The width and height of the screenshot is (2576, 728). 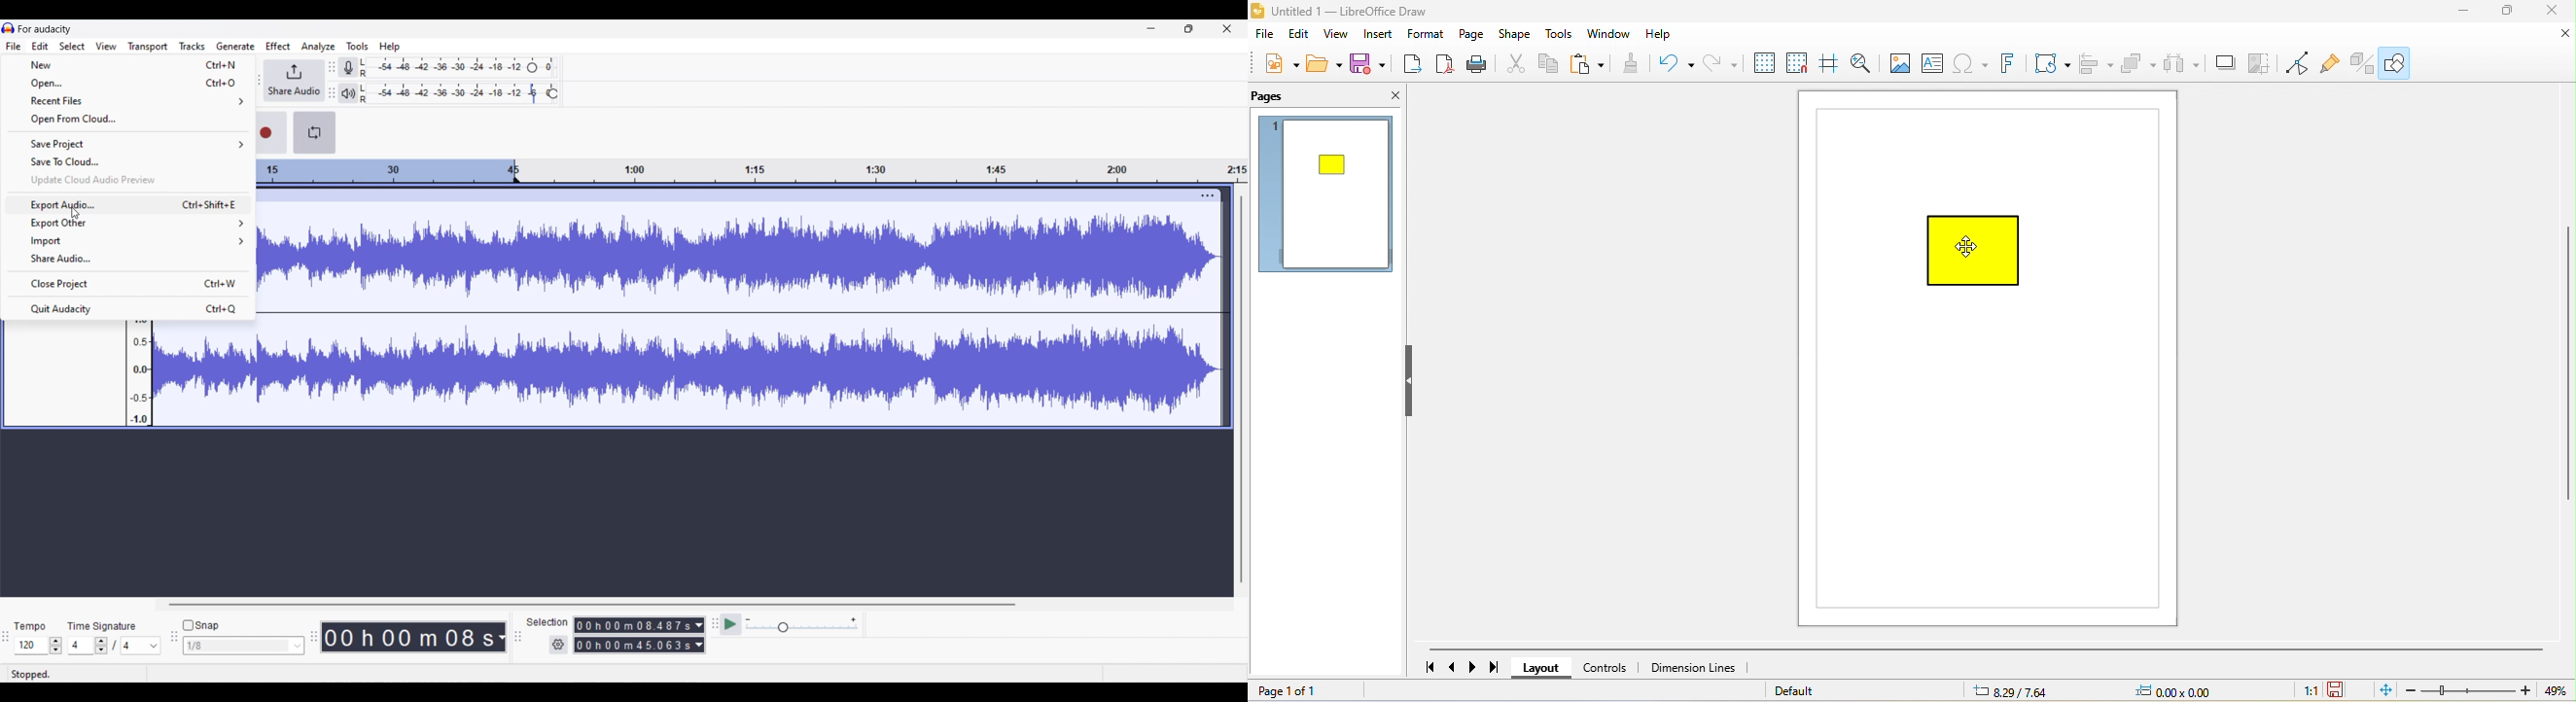 I want to click on Enable looping, so click(x=314, y=133).